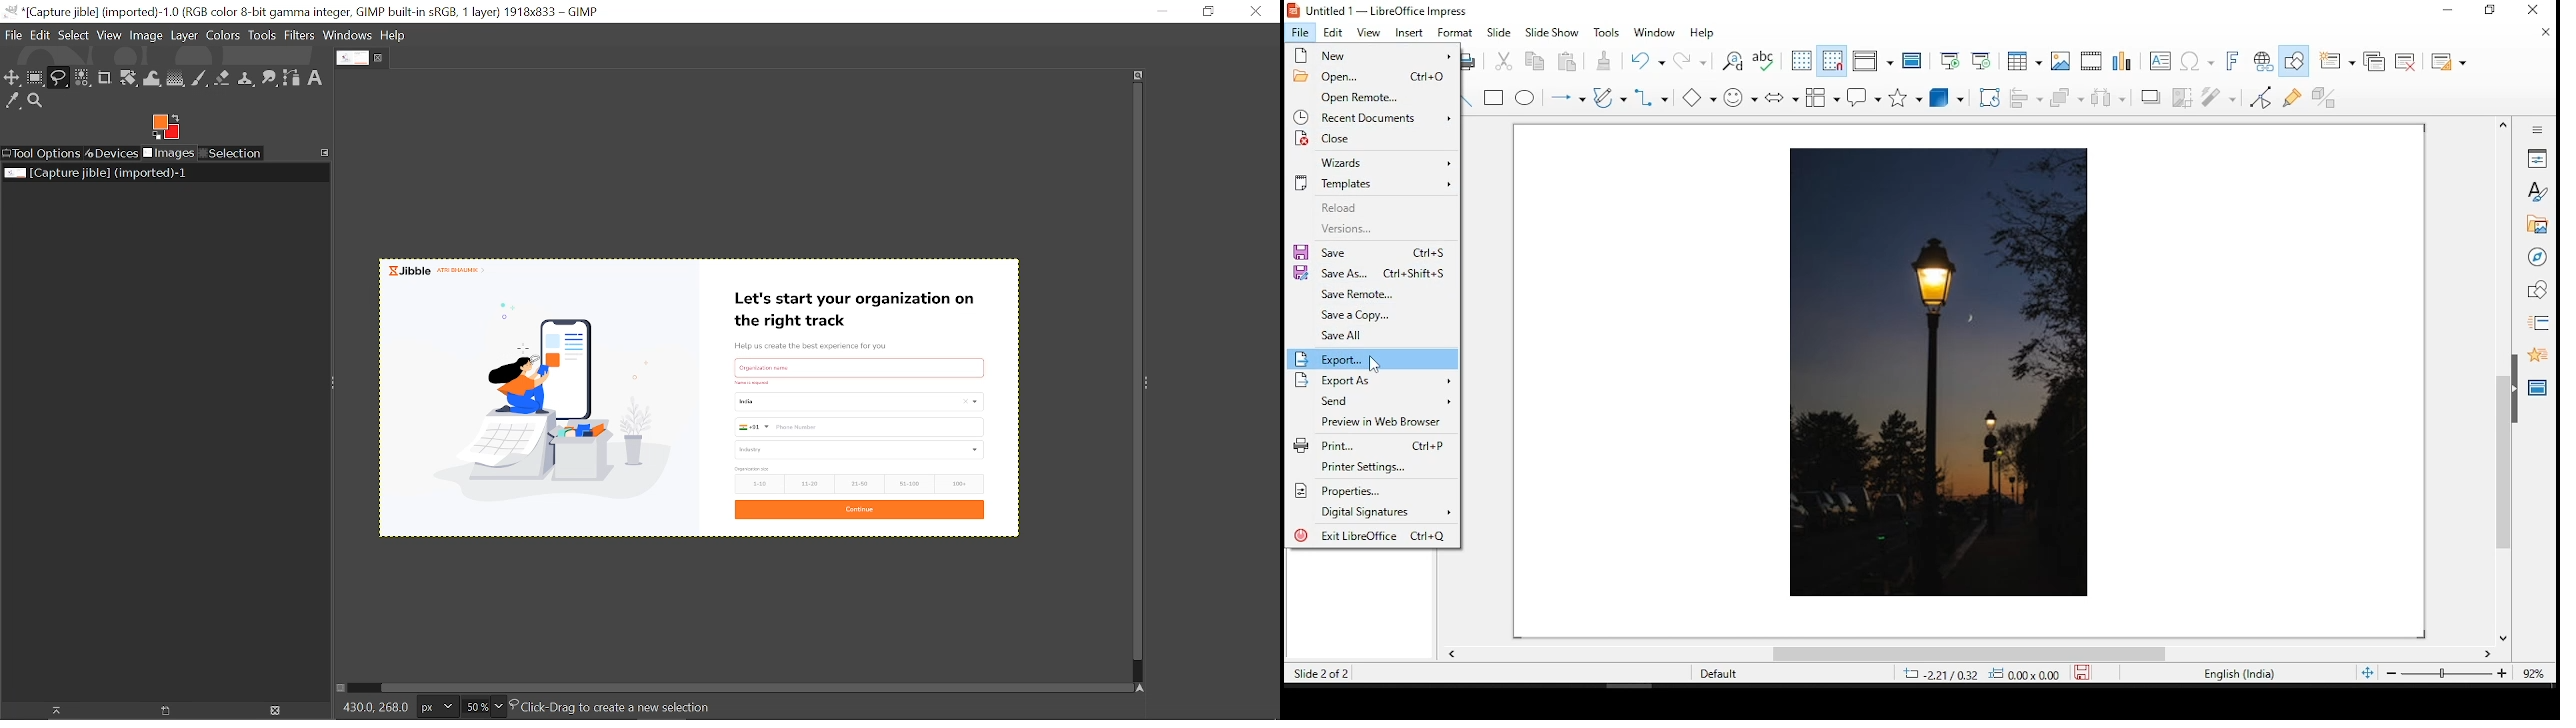  Describe the element at coordinates (1207, 11) in the screenshot. I see `restore down` at that location.